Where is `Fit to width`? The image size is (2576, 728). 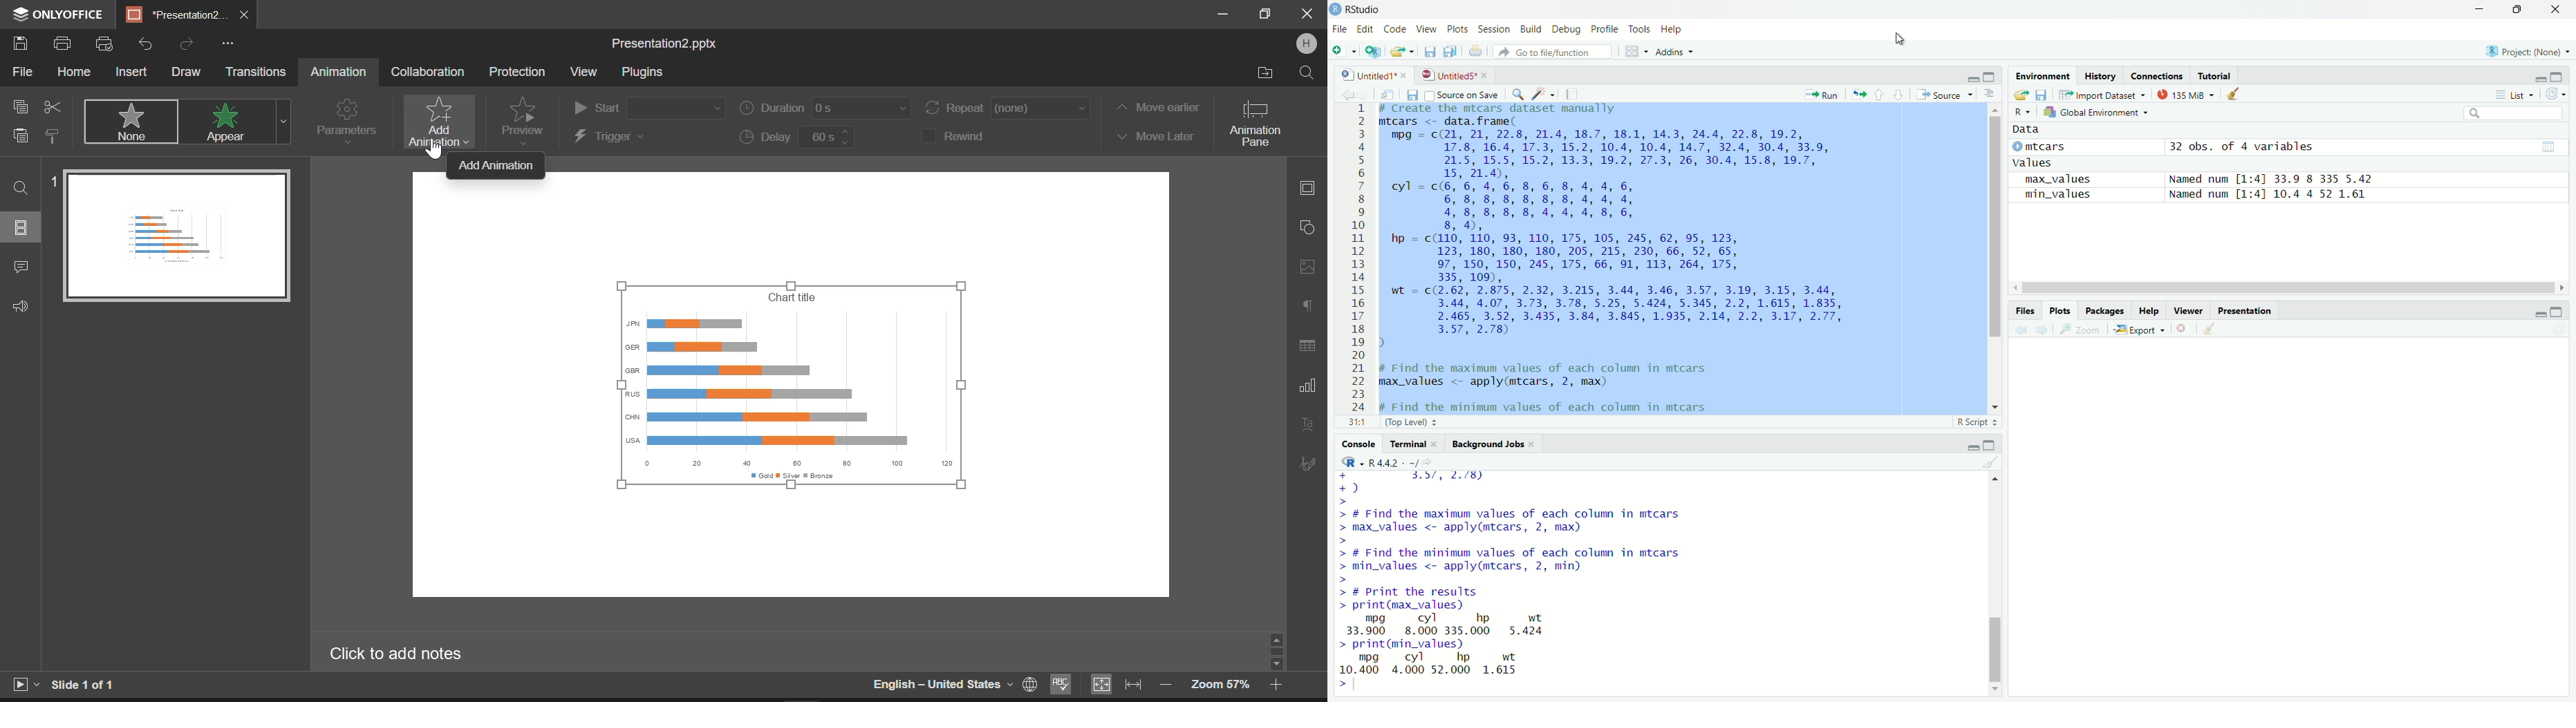 Fit to width is located at coordinates (1134, 685).